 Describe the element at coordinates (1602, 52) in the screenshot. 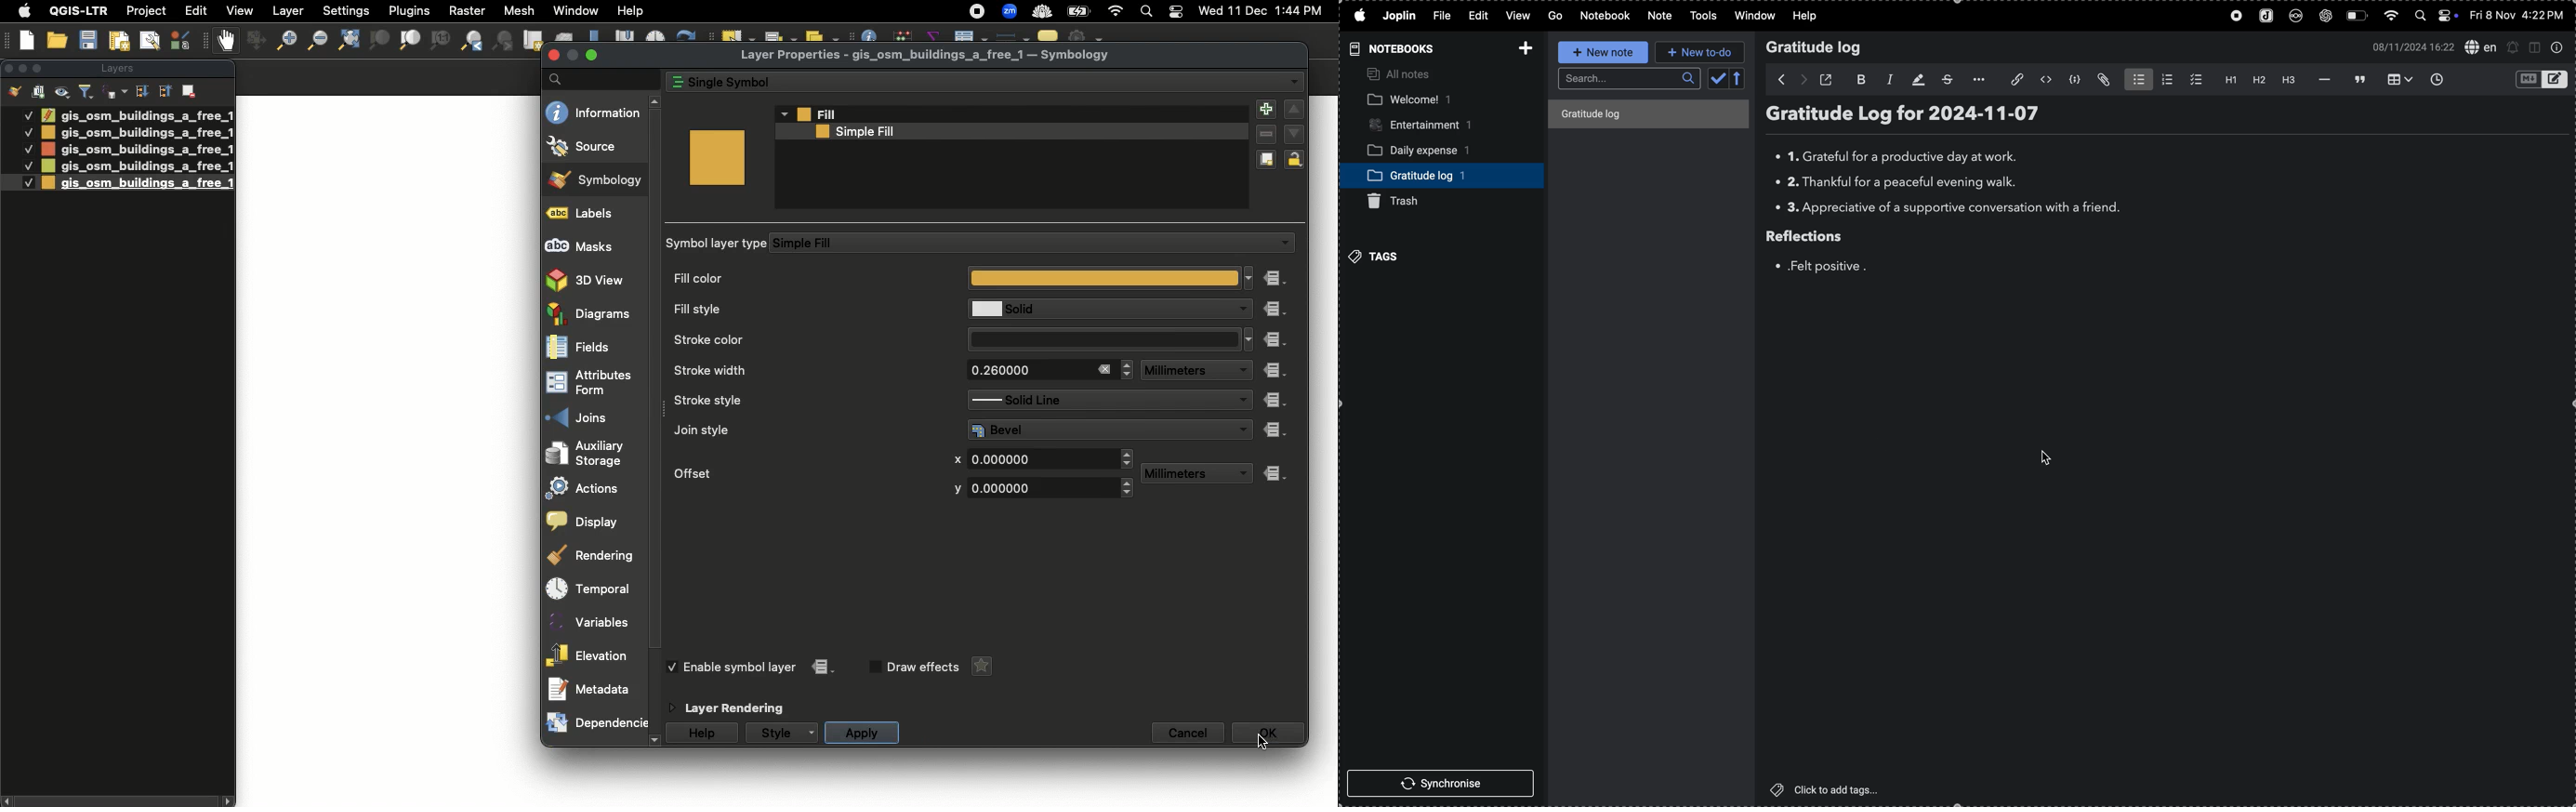

I see `new note` at that location.